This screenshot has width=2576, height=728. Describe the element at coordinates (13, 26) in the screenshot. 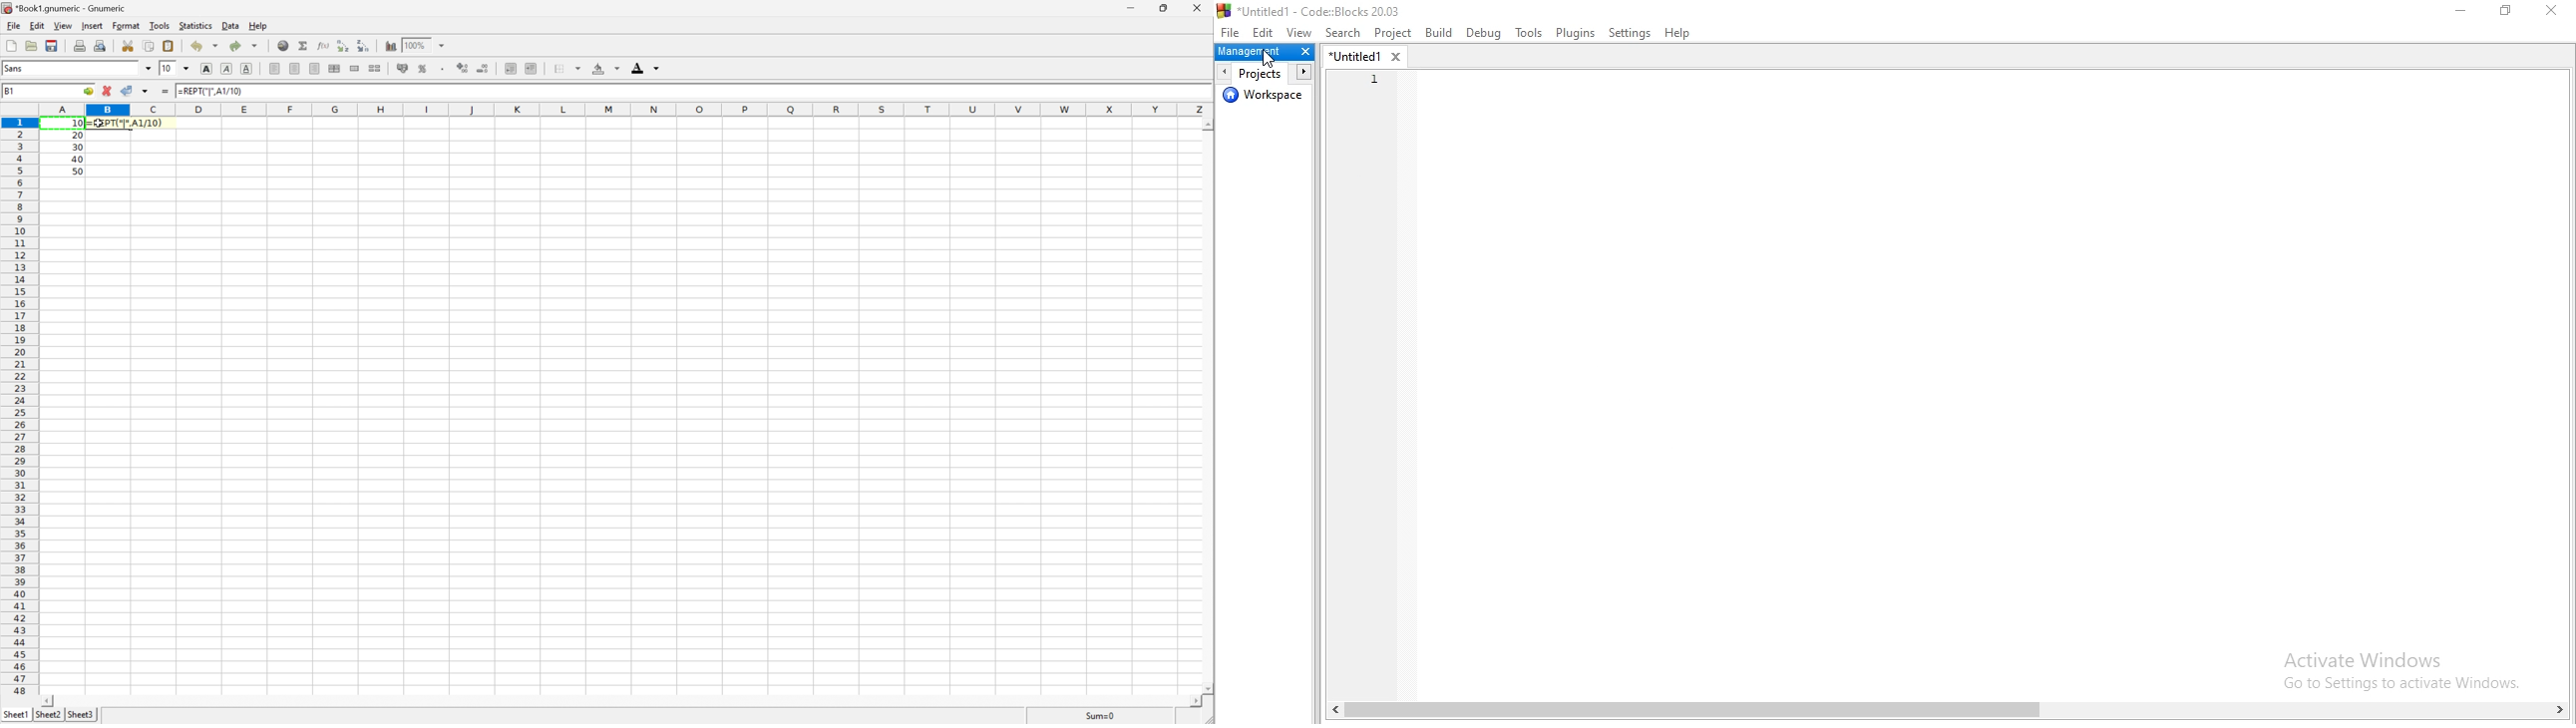

I see `File` at that location.